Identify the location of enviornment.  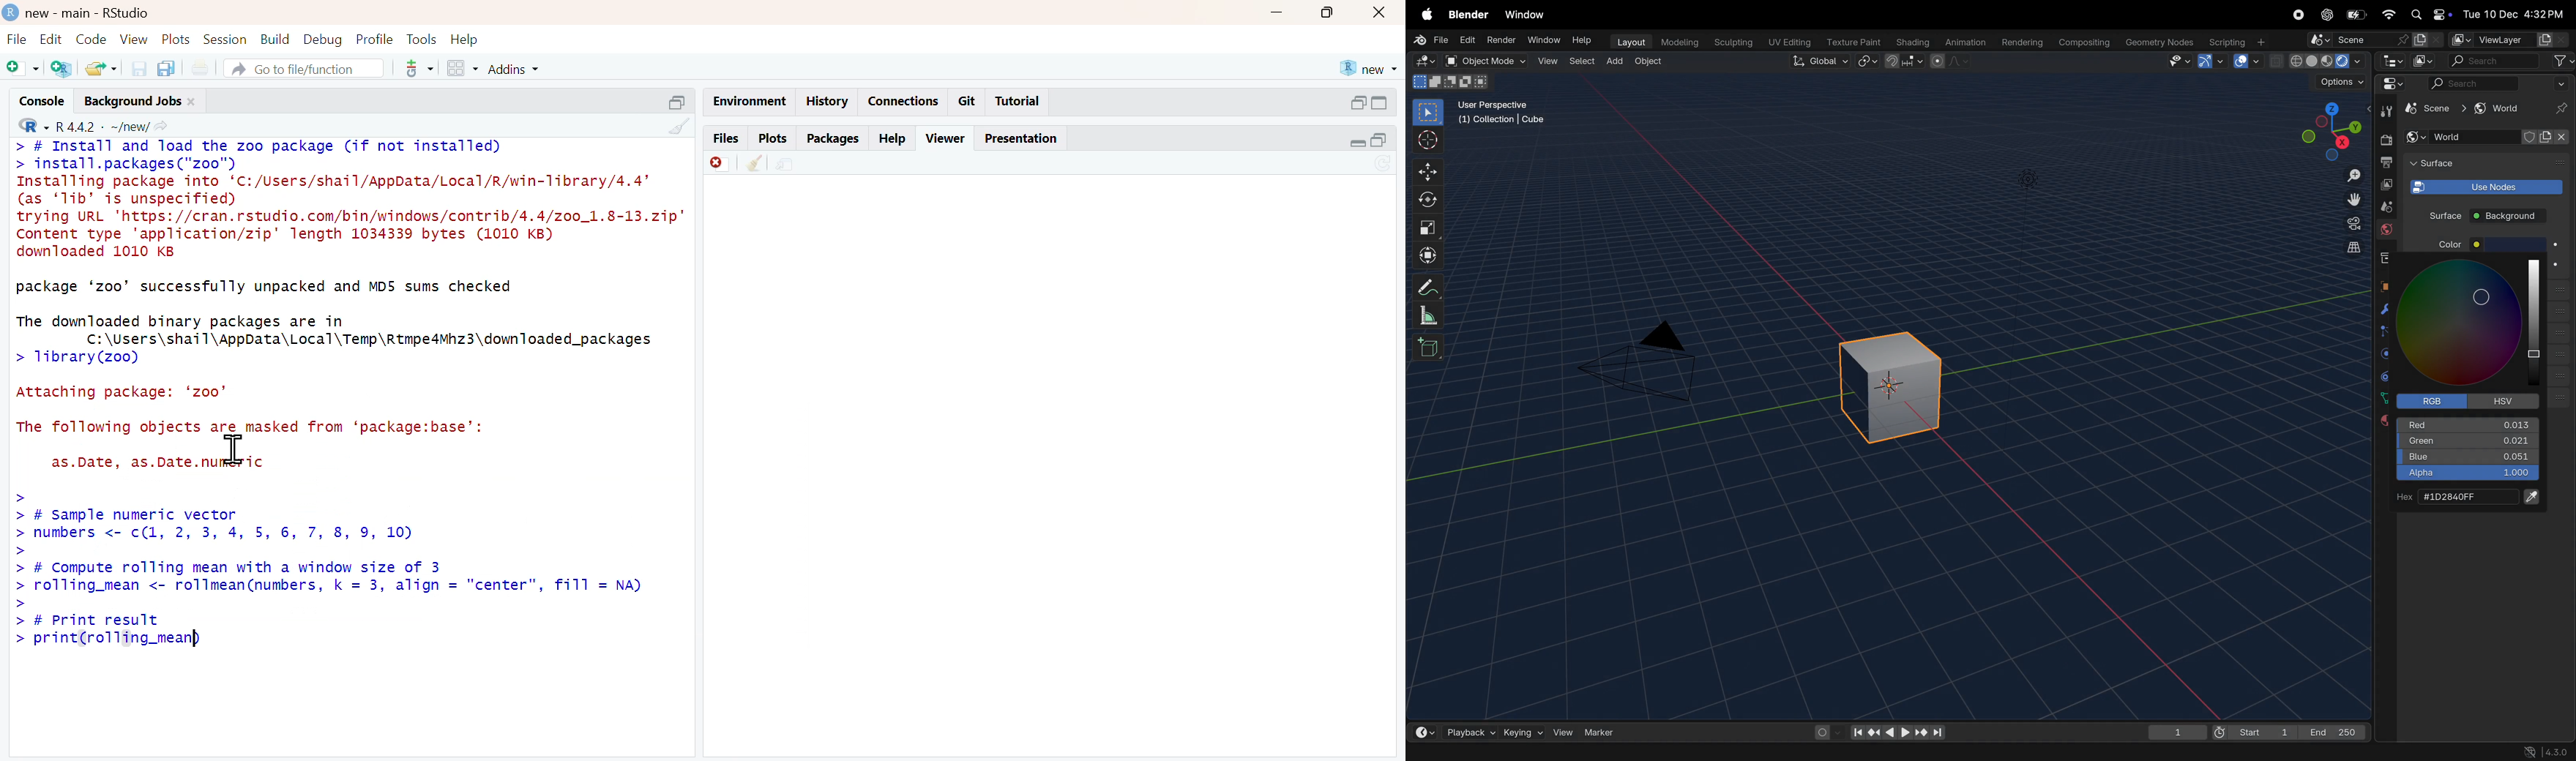
(748, 100).